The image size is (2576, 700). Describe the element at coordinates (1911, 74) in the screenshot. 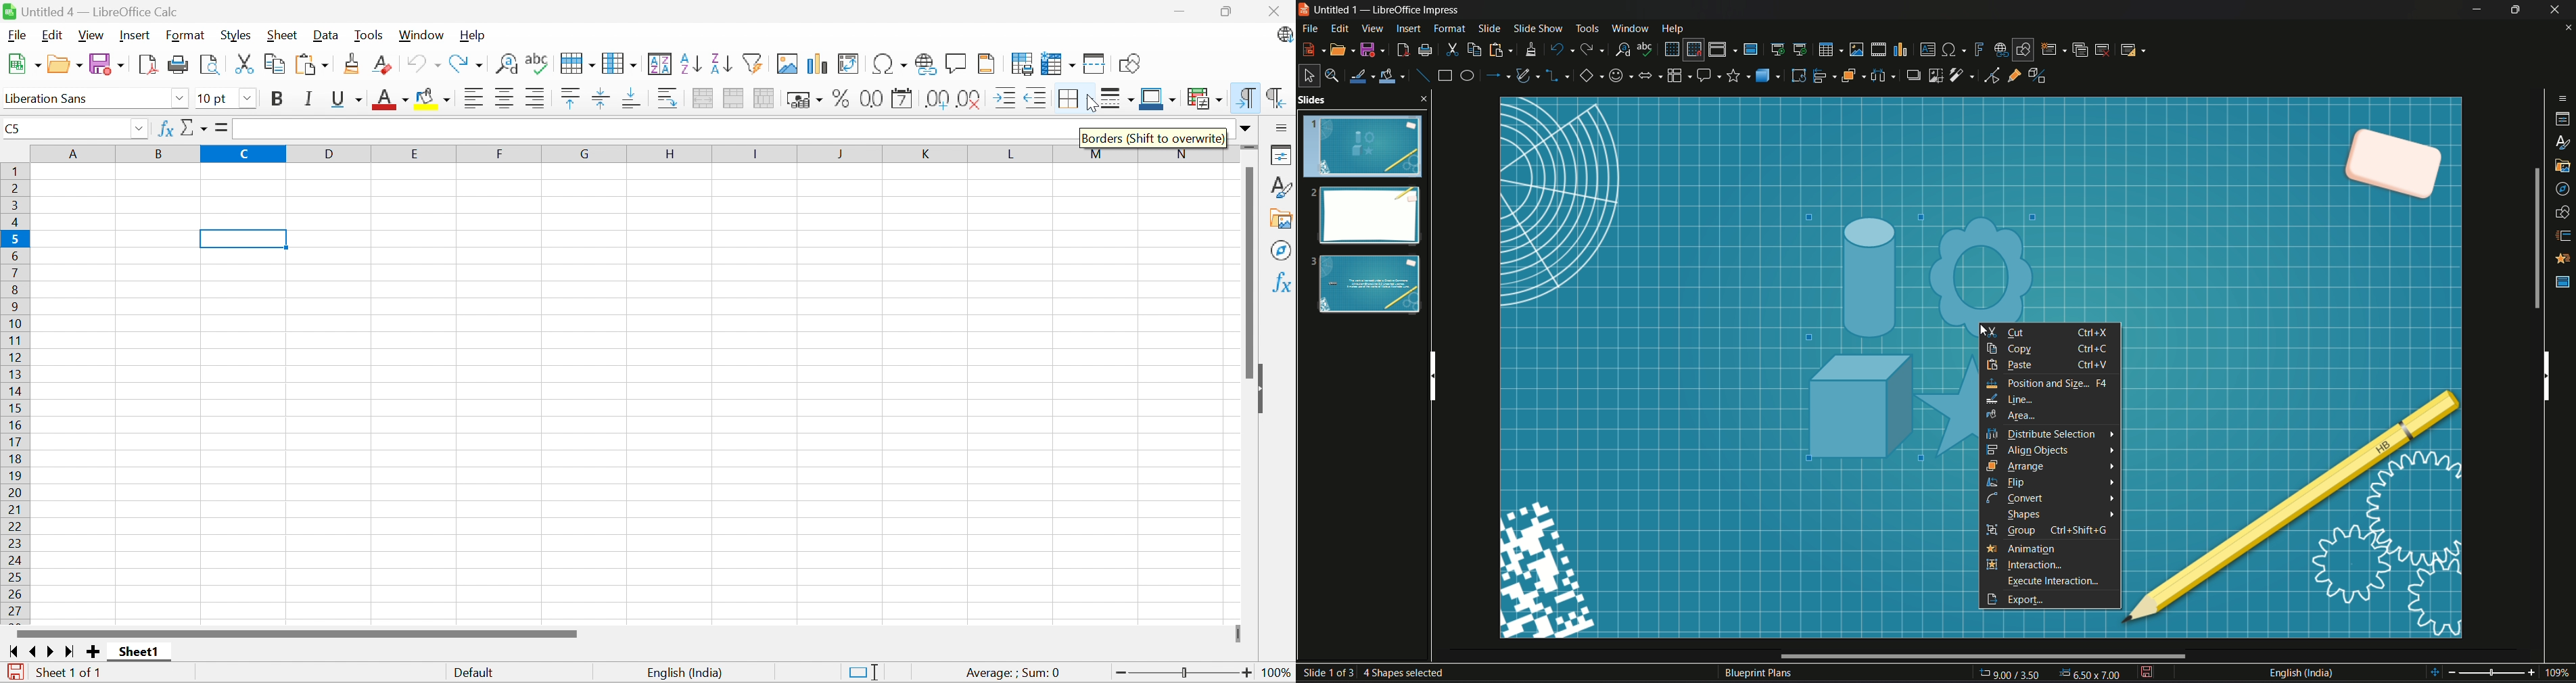

I see `shadow` at that location.